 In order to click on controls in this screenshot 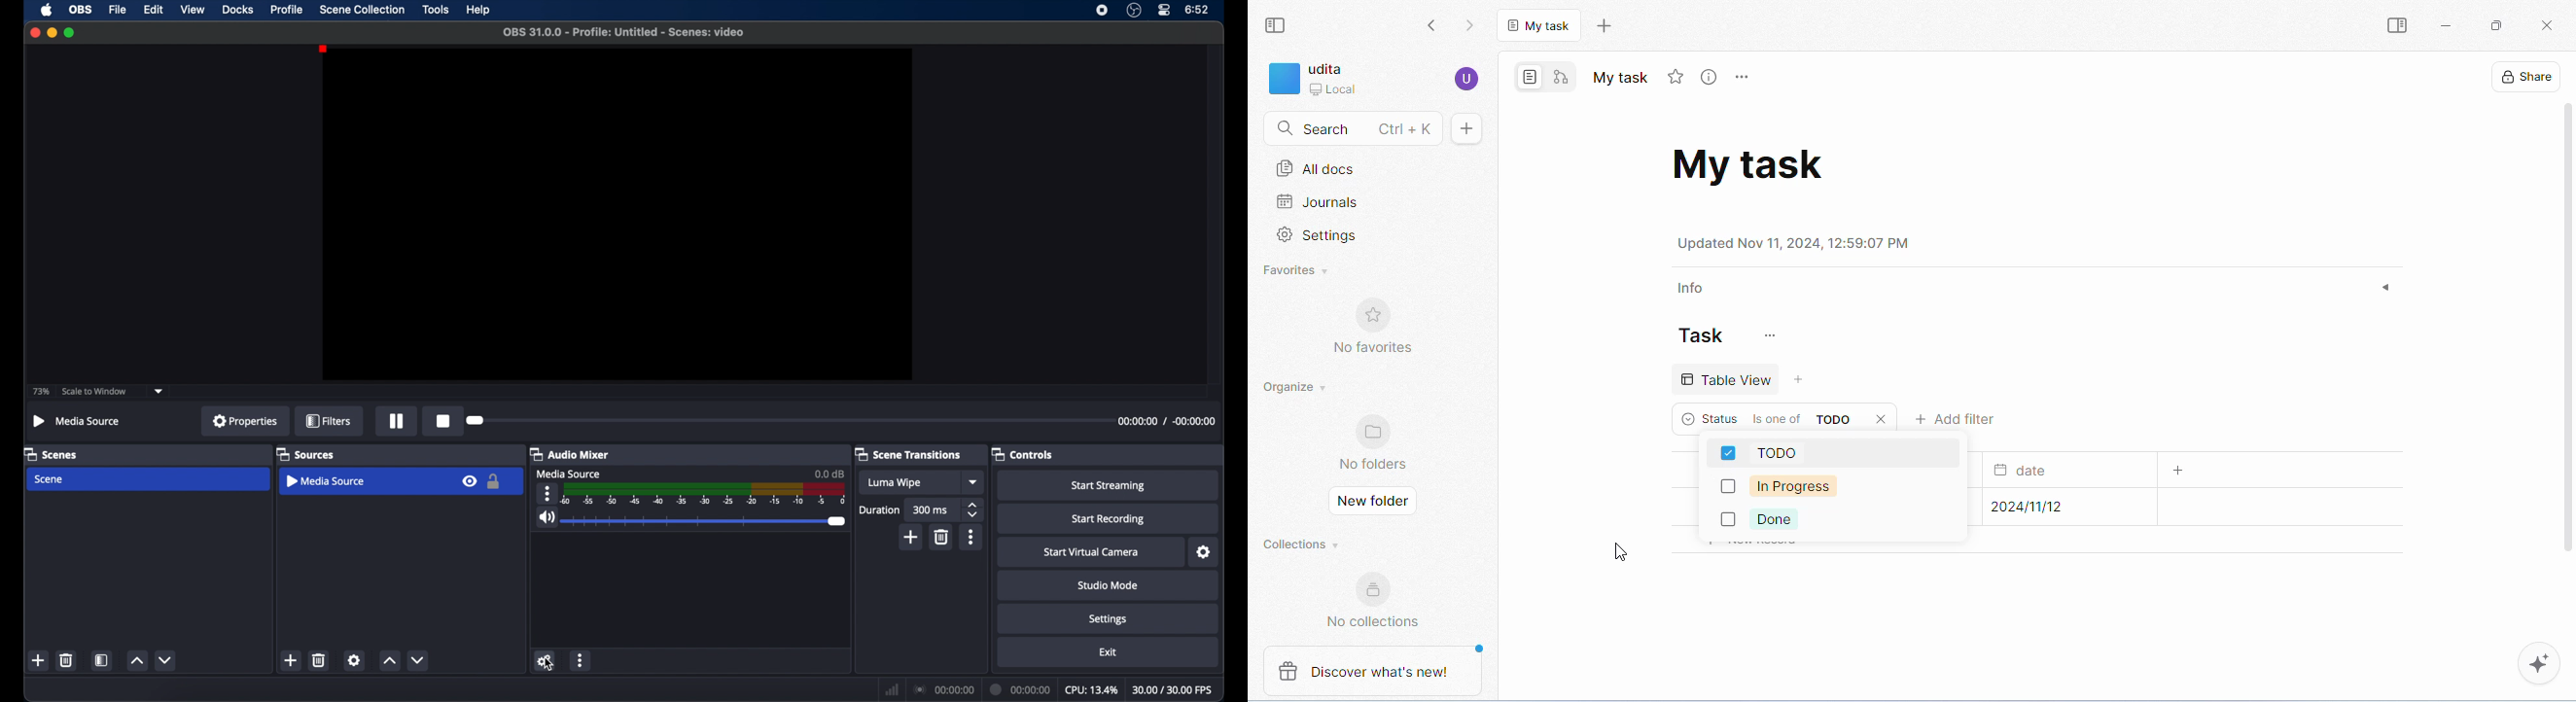, I will do `click(1023, 454)`.